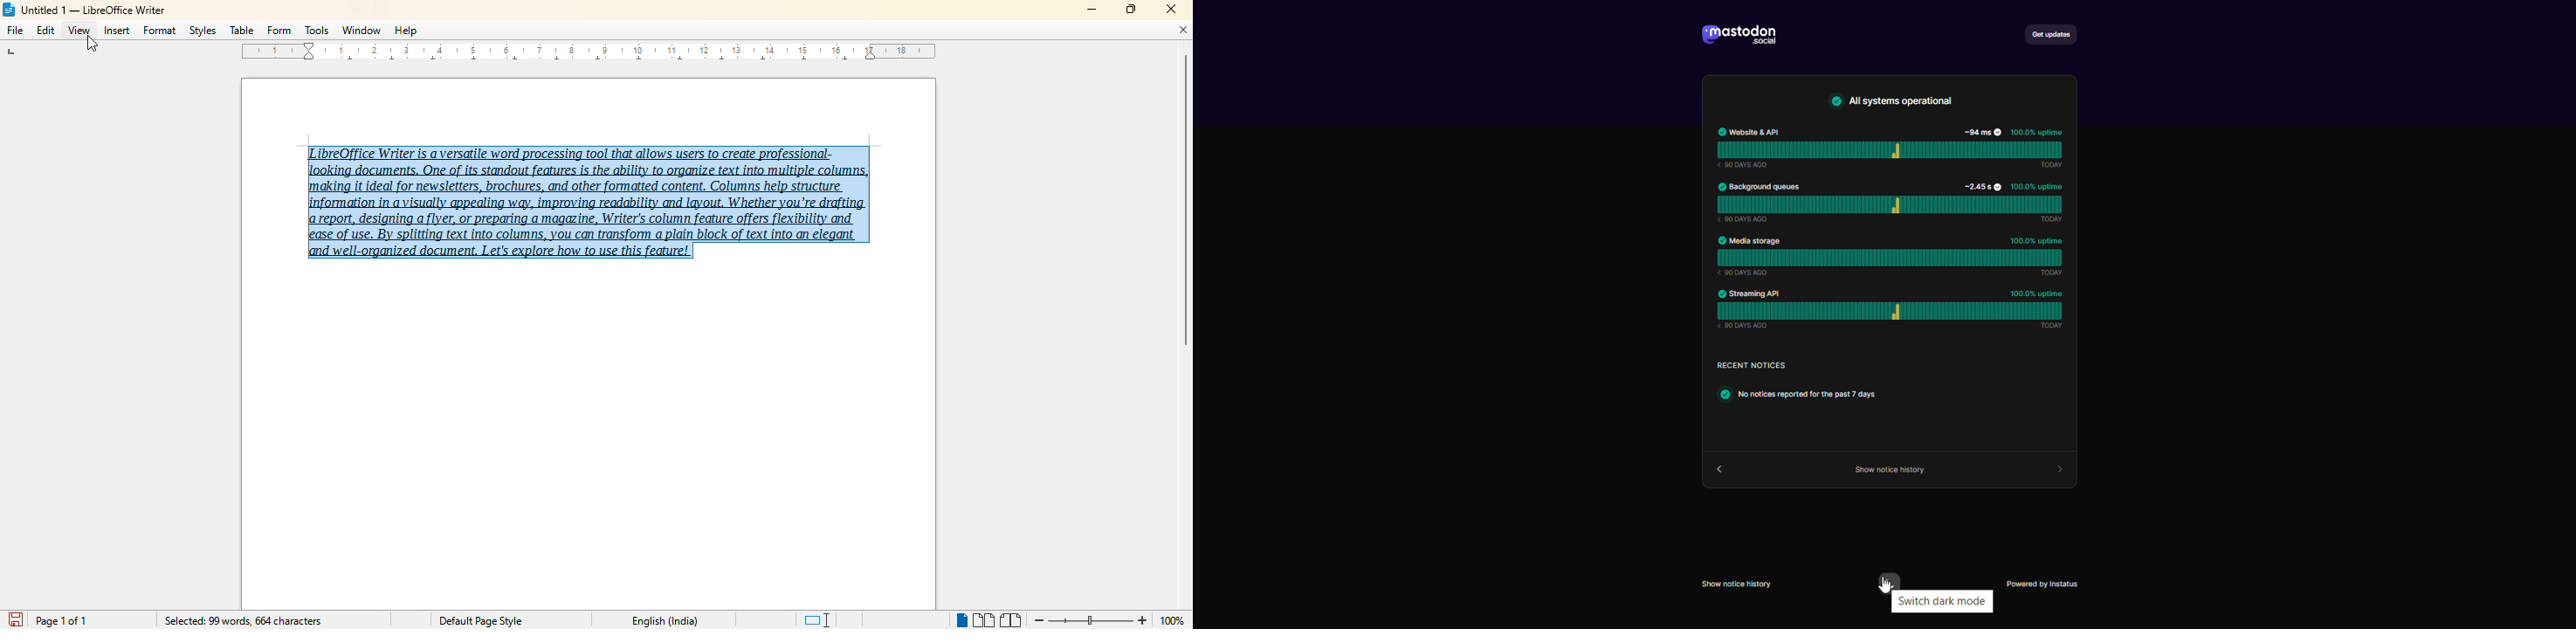  What do you see at coordinates (2048, 584) in the screenshot?
I see `powered by instatus` at bounding box center [2048, 584].